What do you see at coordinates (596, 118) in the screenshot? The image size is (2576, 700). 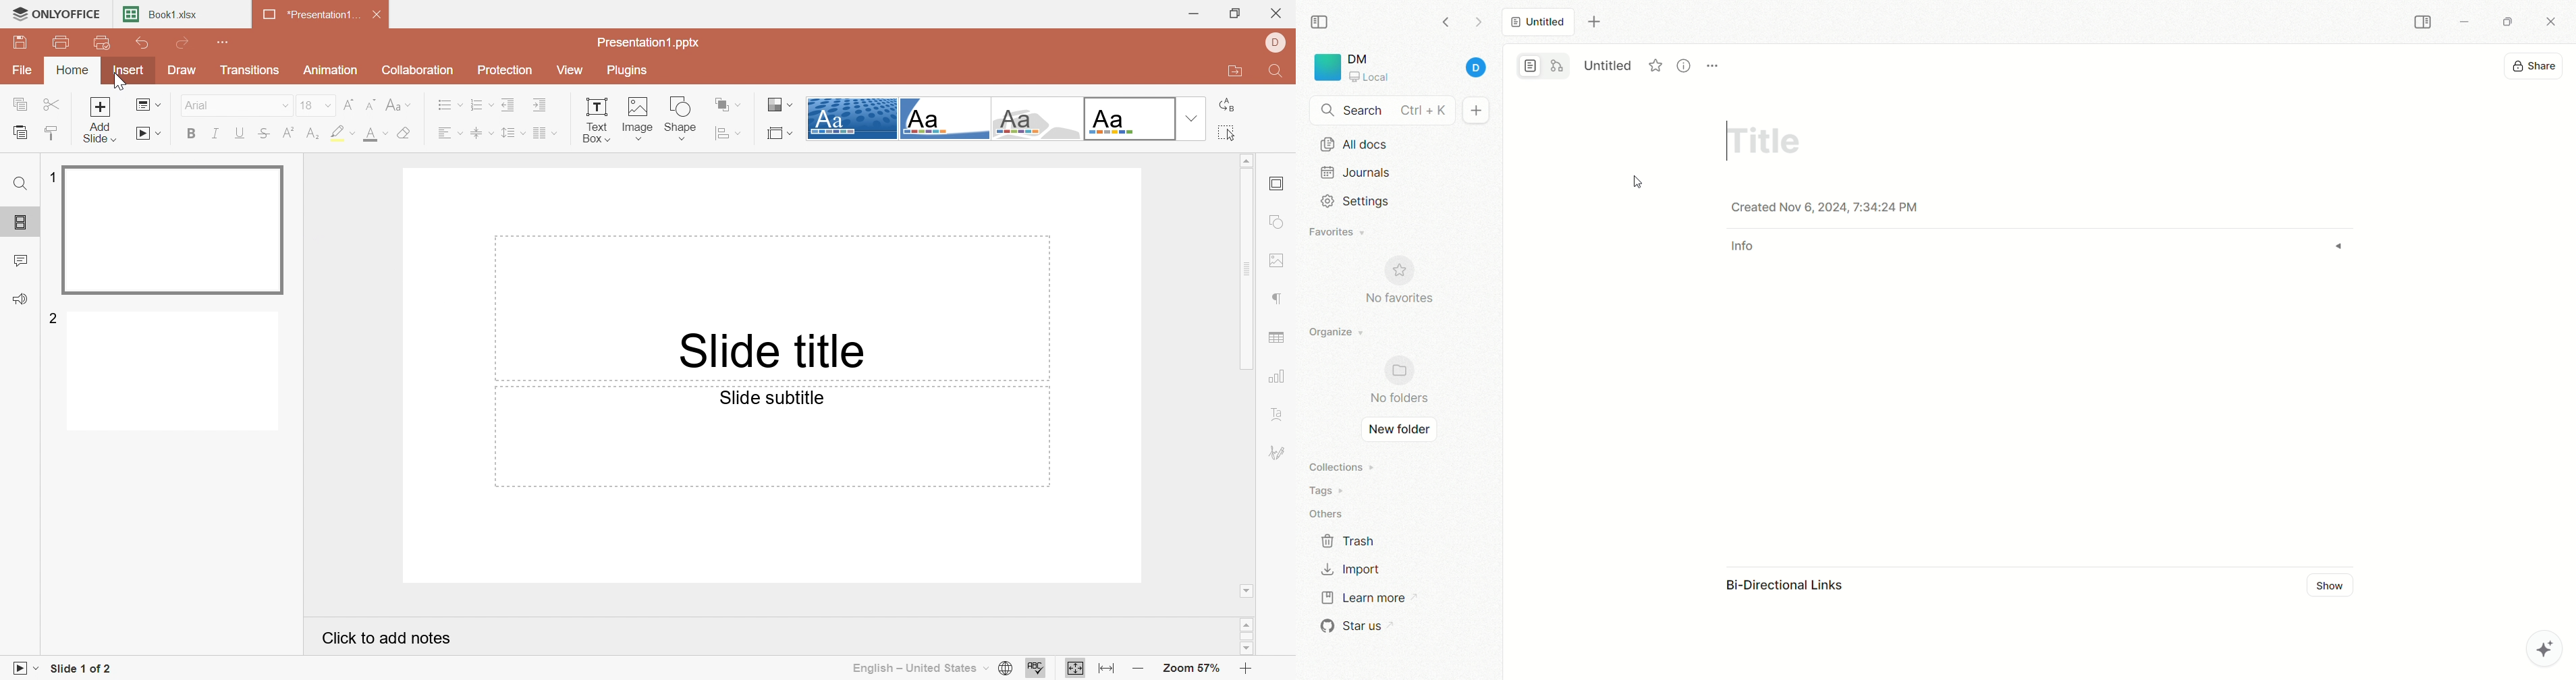 I see `Text Box` at bounding box center [596, 118].